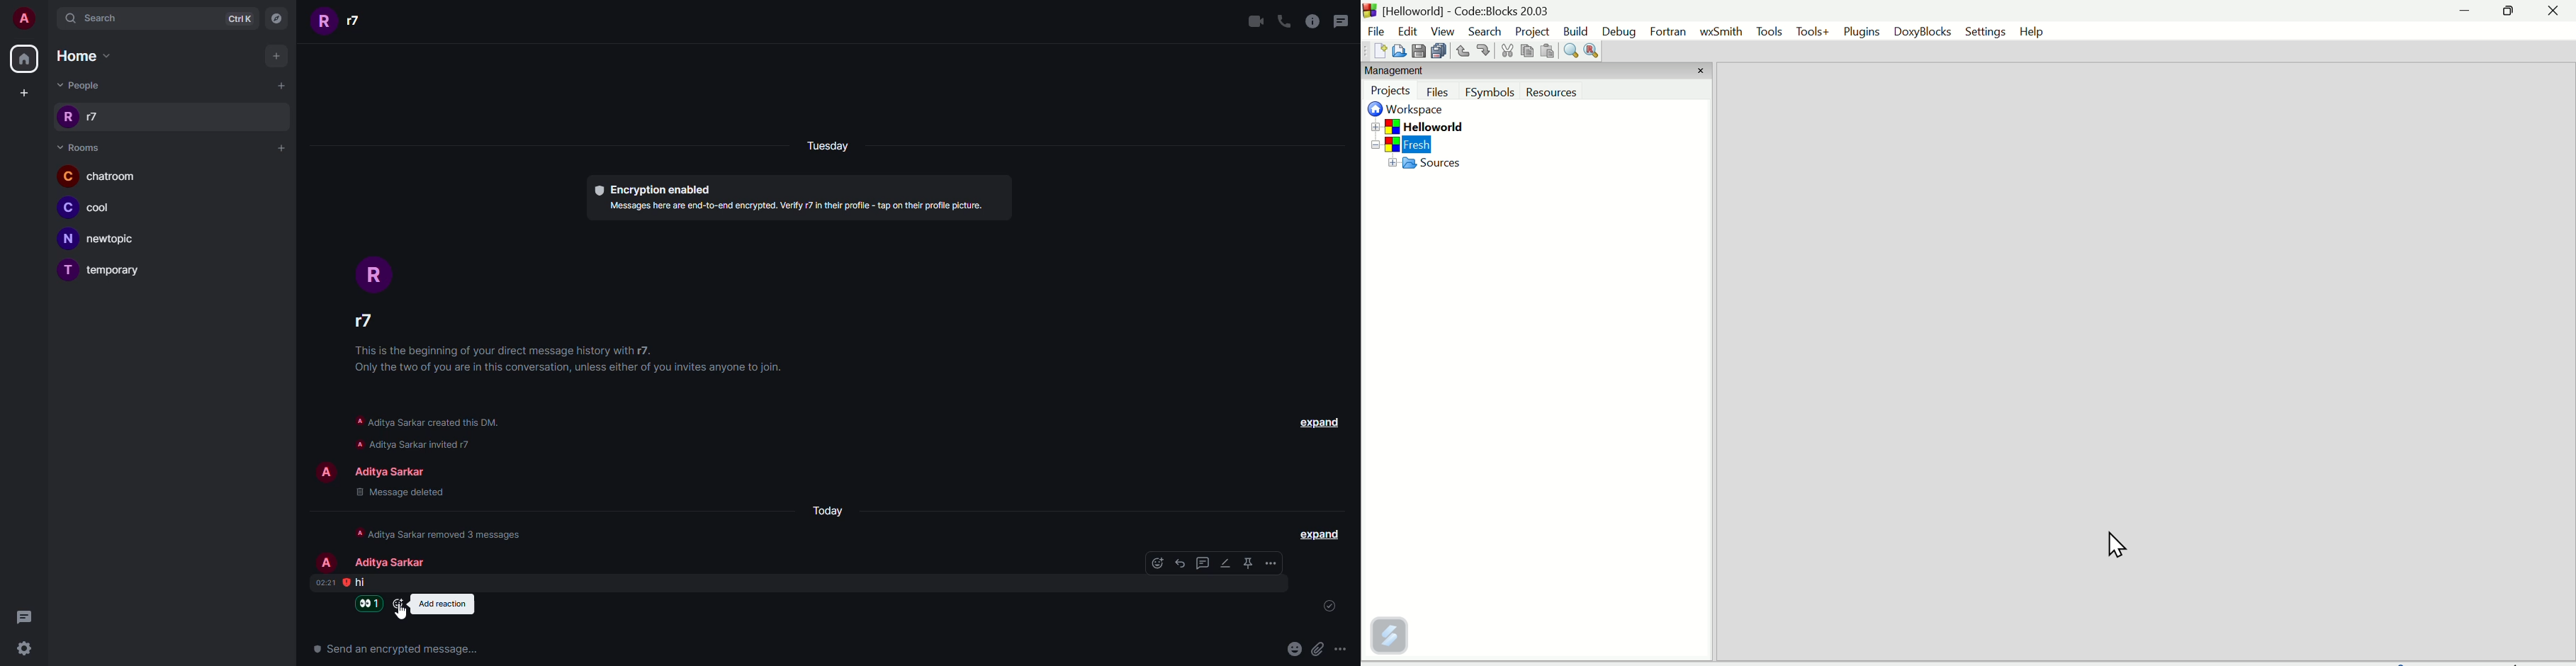  I want to click on thread, so click(1204, 563).